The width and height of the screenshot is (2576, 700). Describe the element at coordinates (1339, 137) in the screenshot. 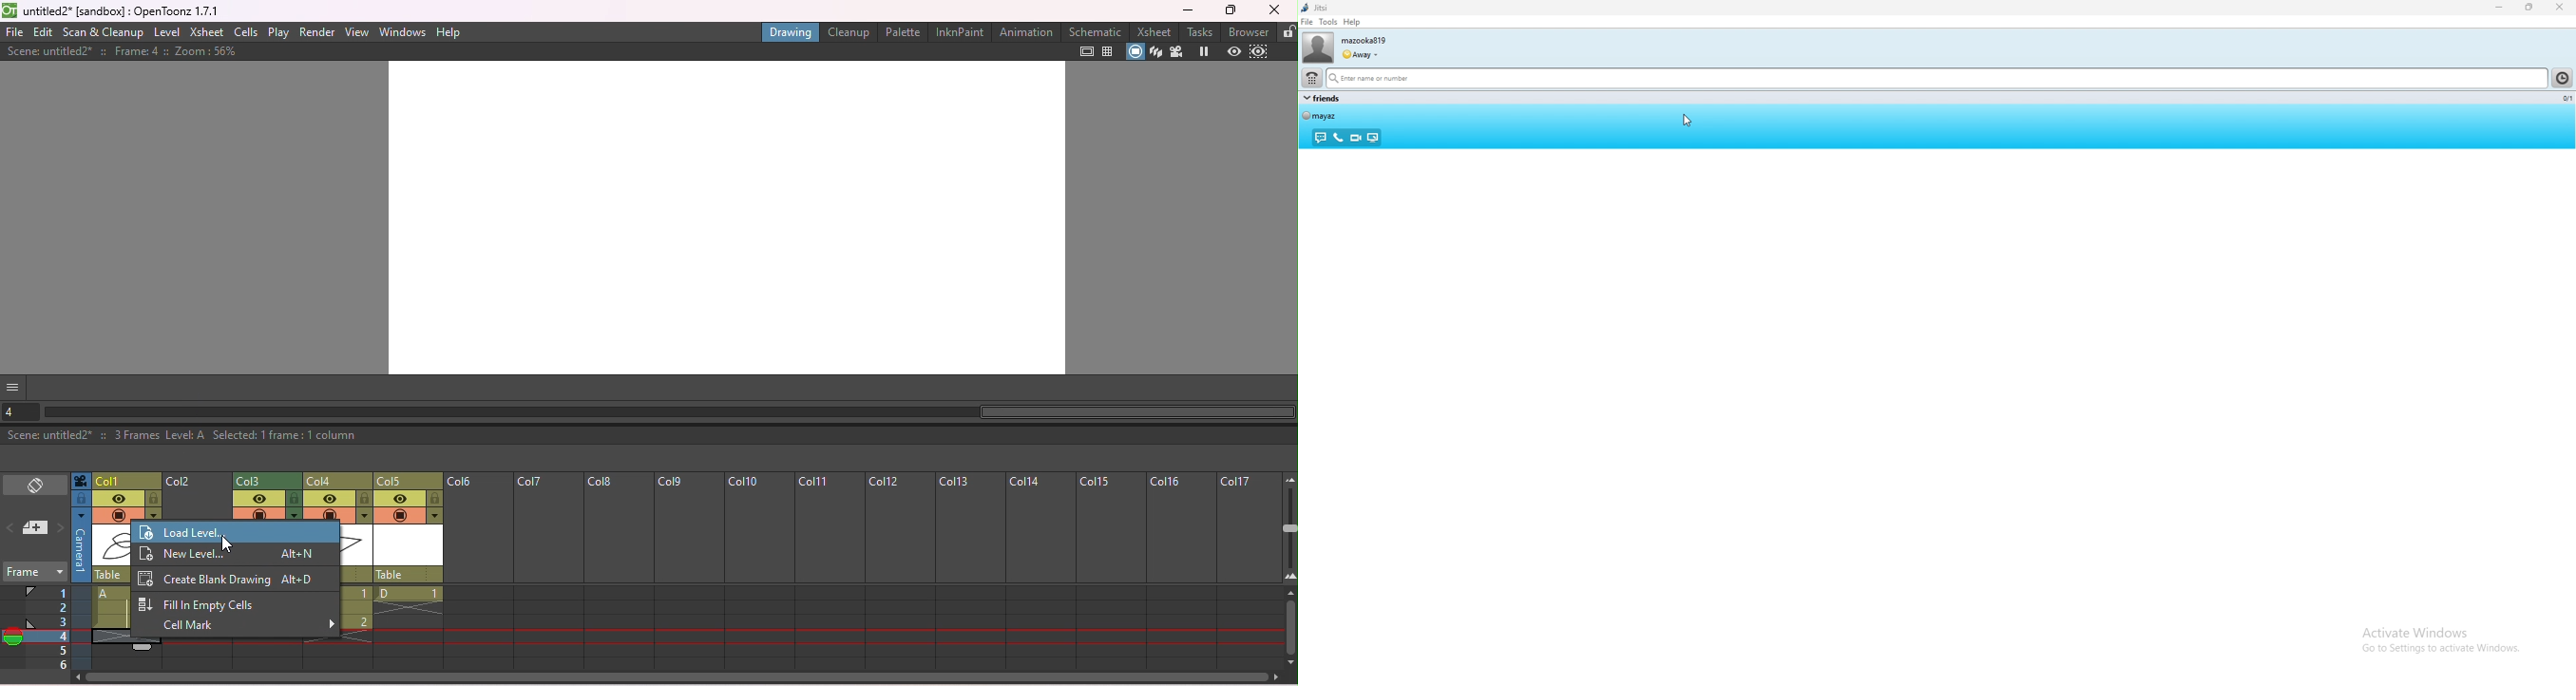

I see `voice call` at that location.